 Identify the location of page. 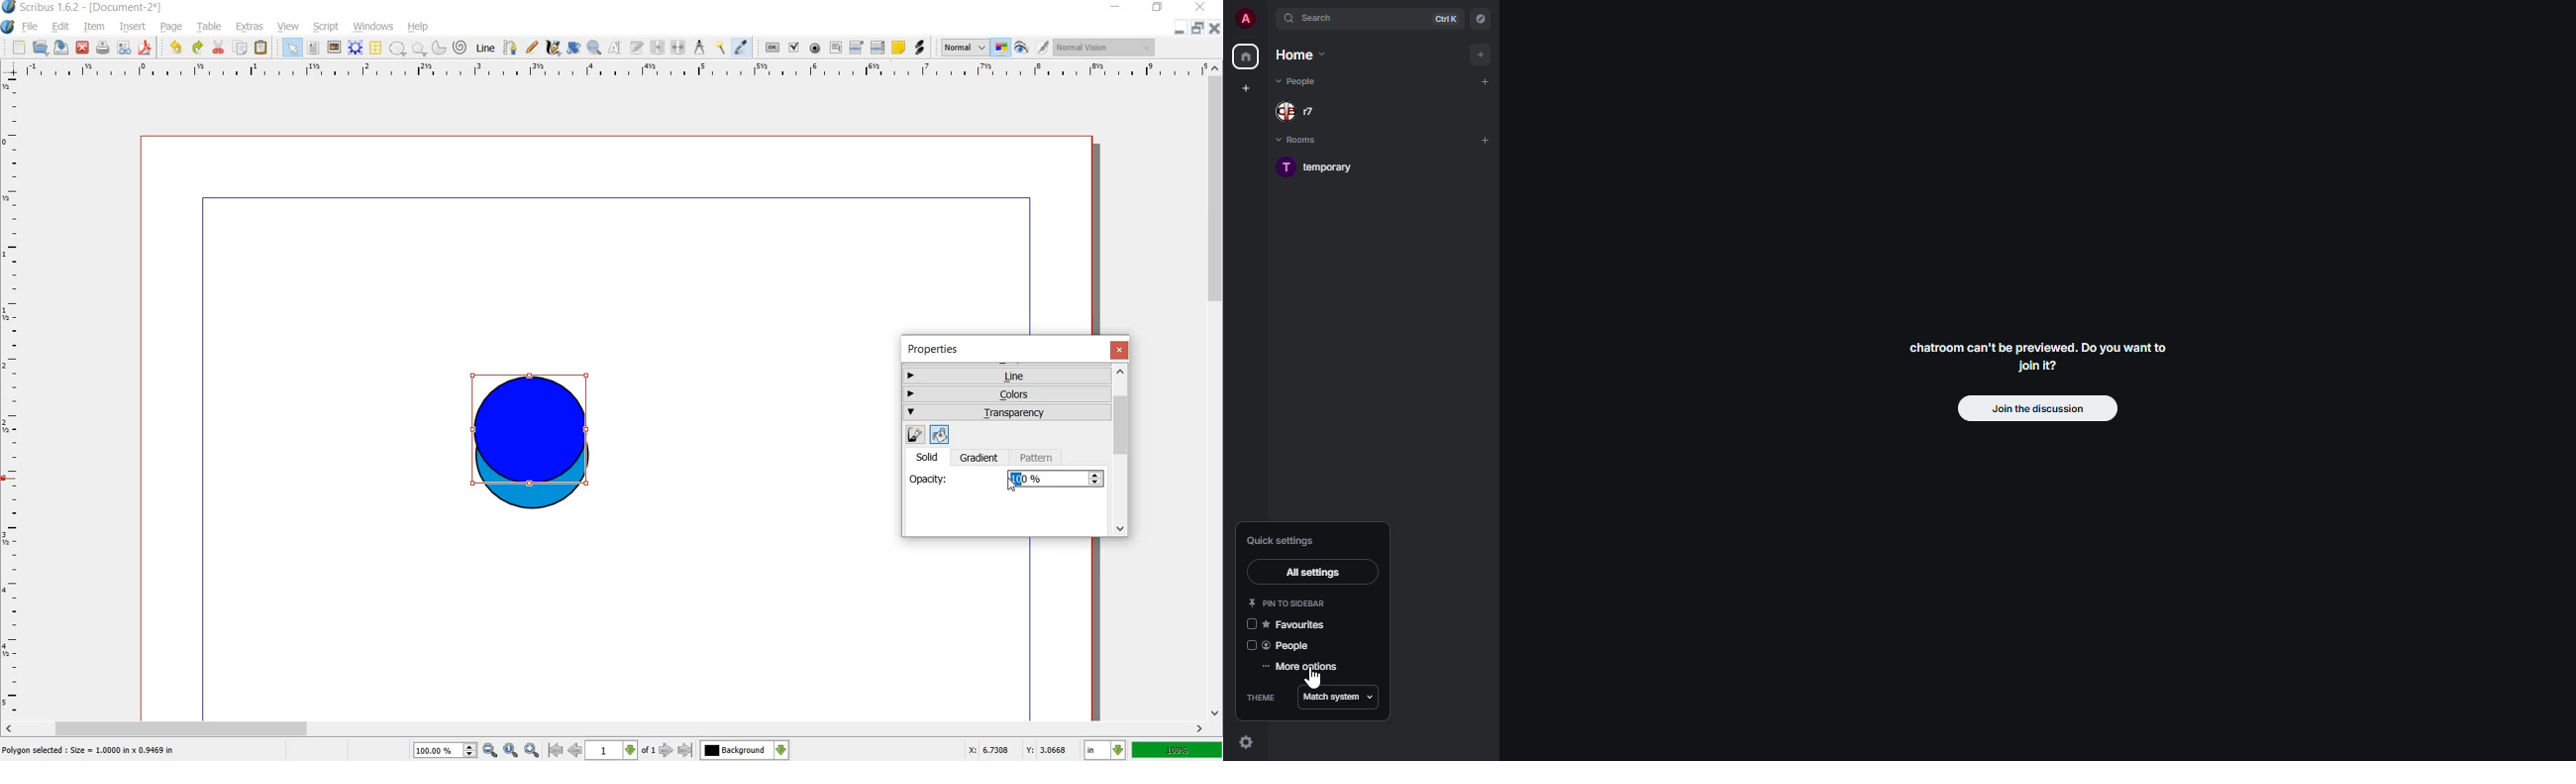
(173, 27).